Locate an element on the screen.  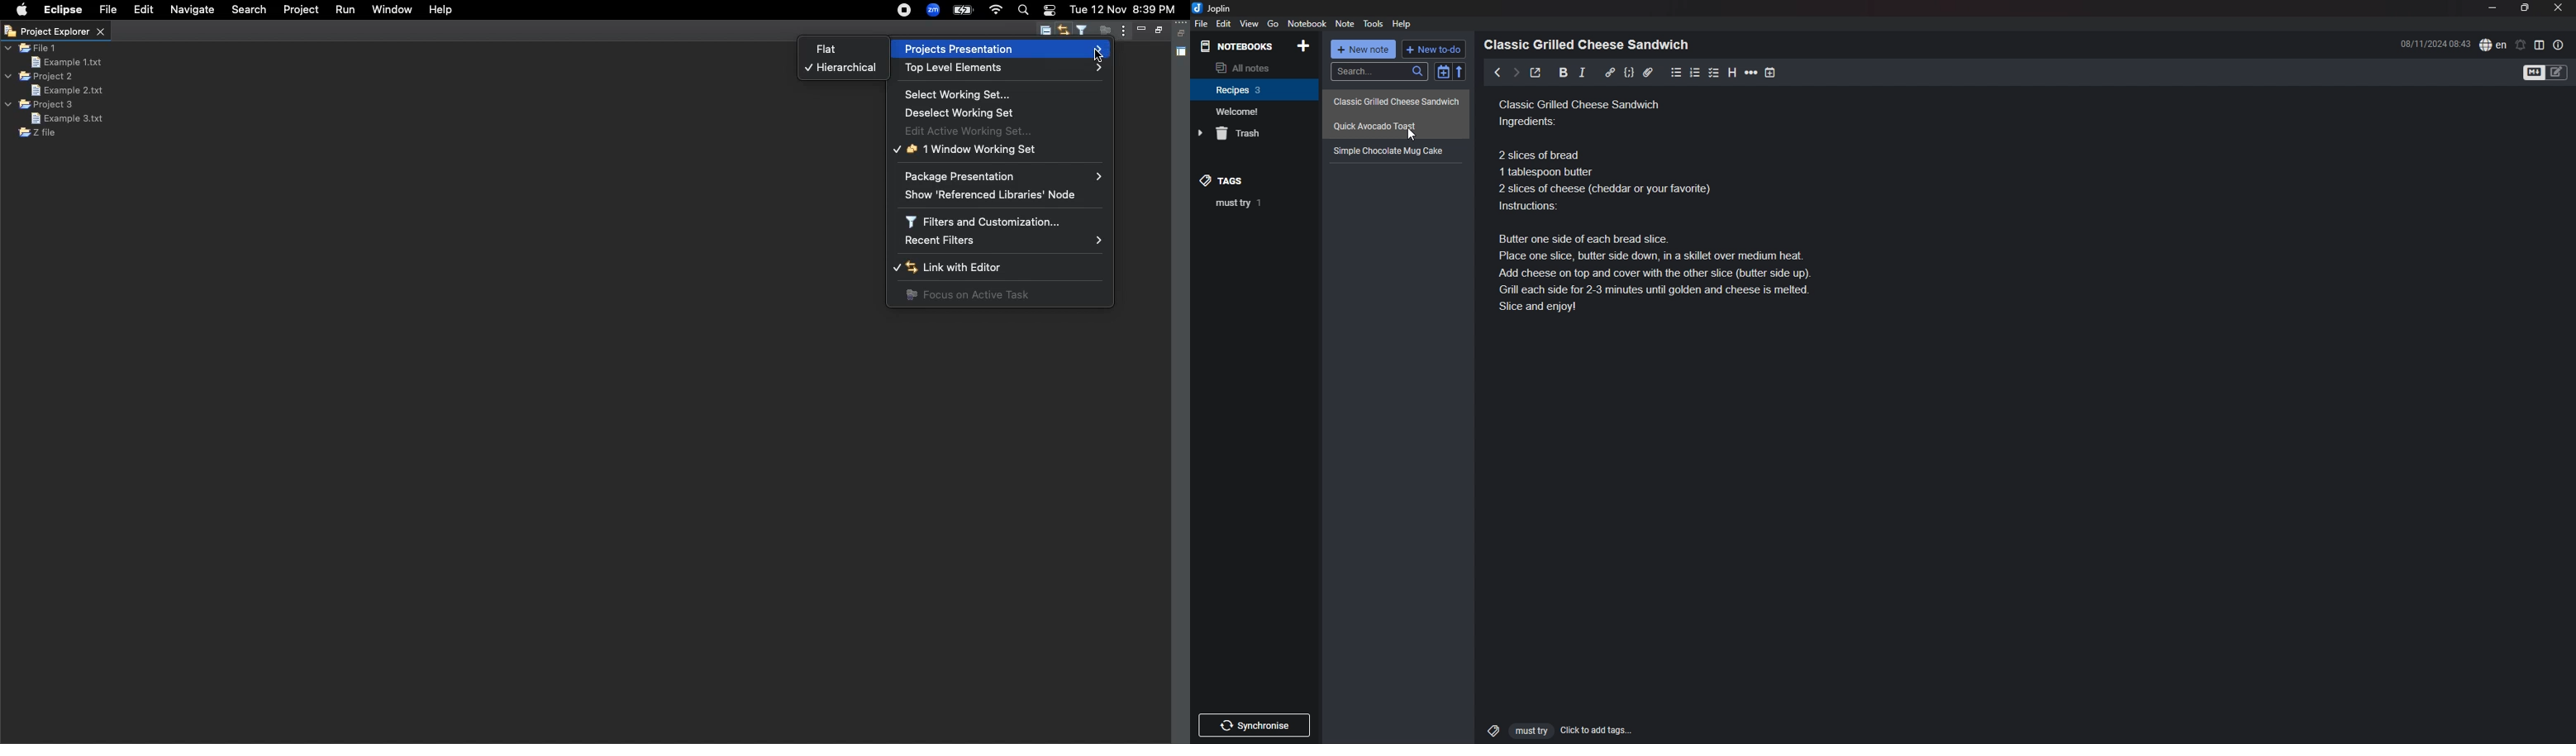
note is located at coordinates (1345, 25).